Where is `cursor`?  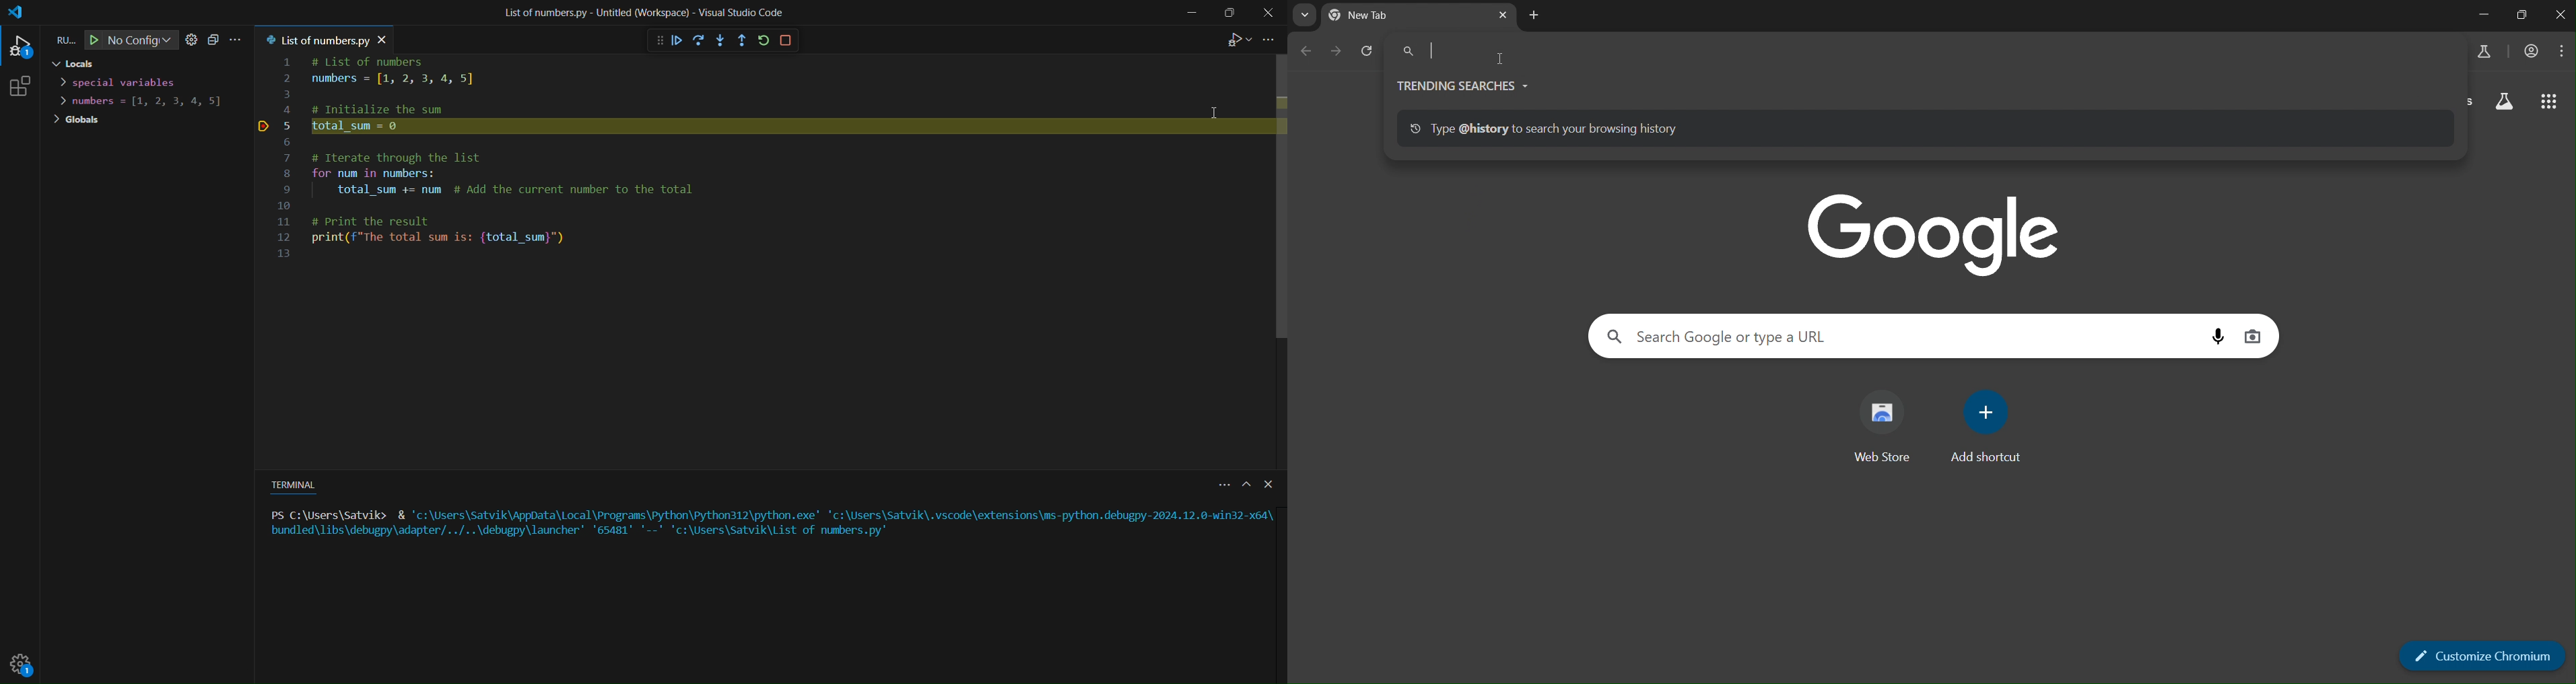 cursor is located at coordinates (1217, 106).